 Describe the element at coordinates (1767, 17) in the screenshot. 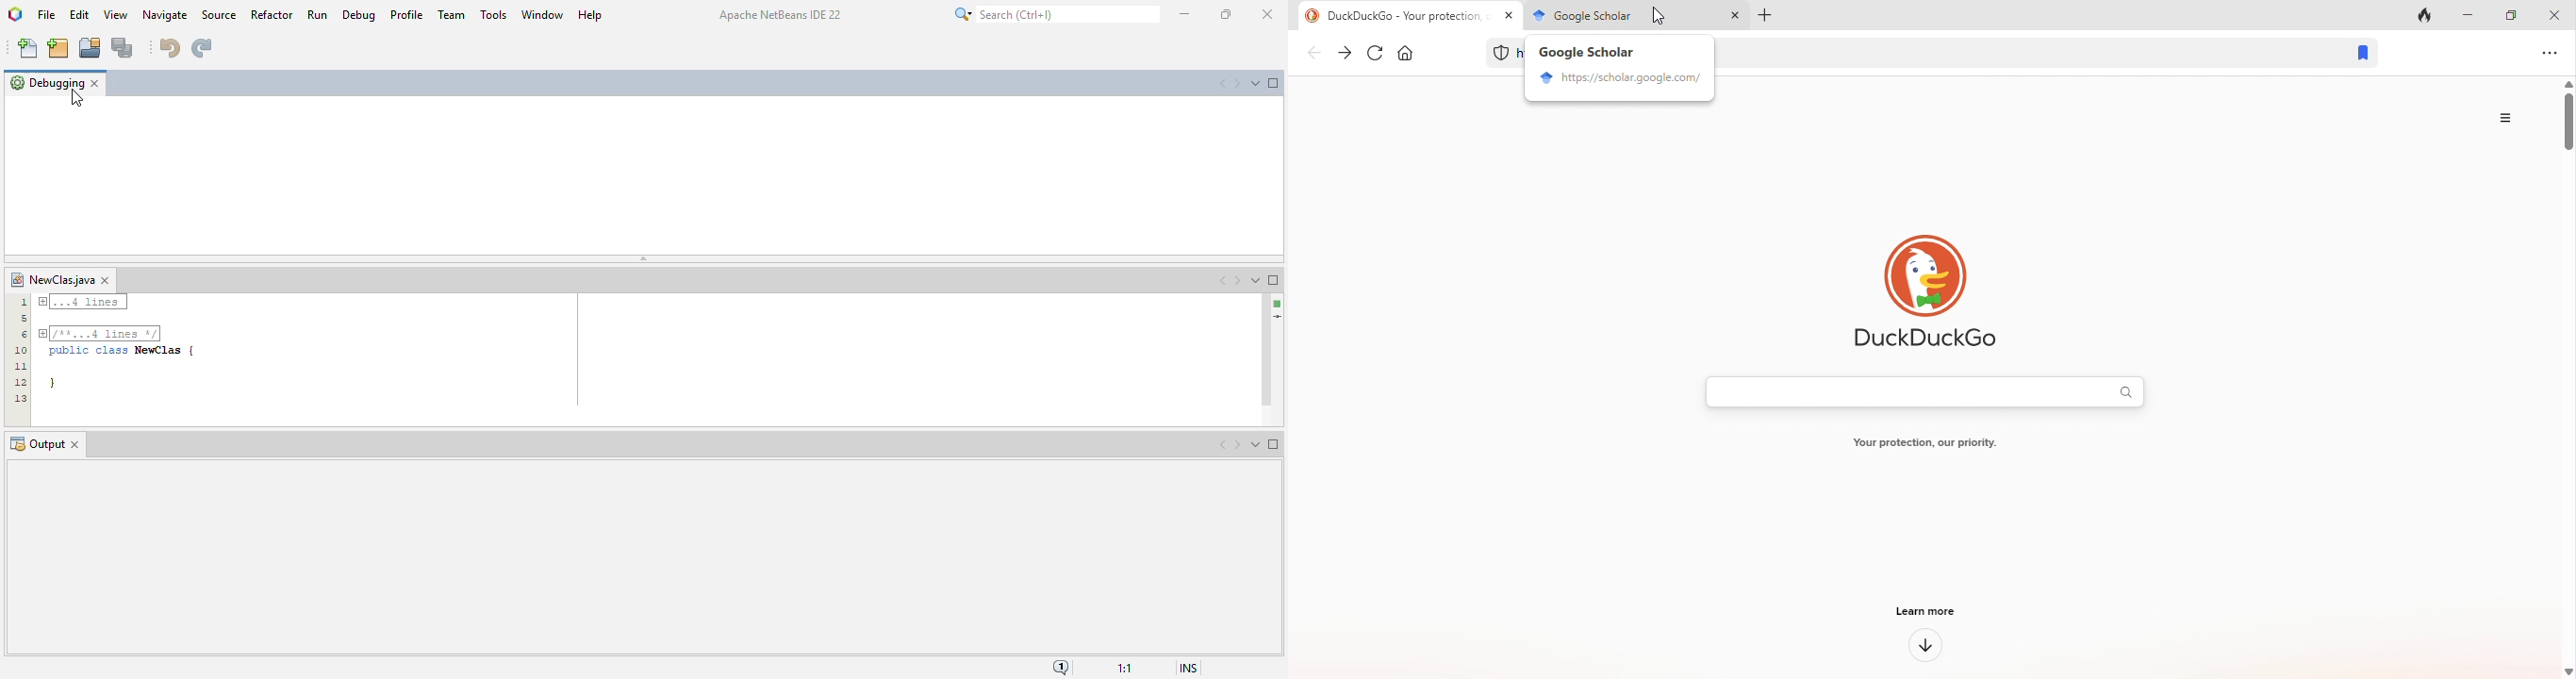

I see `add tab` at that location.